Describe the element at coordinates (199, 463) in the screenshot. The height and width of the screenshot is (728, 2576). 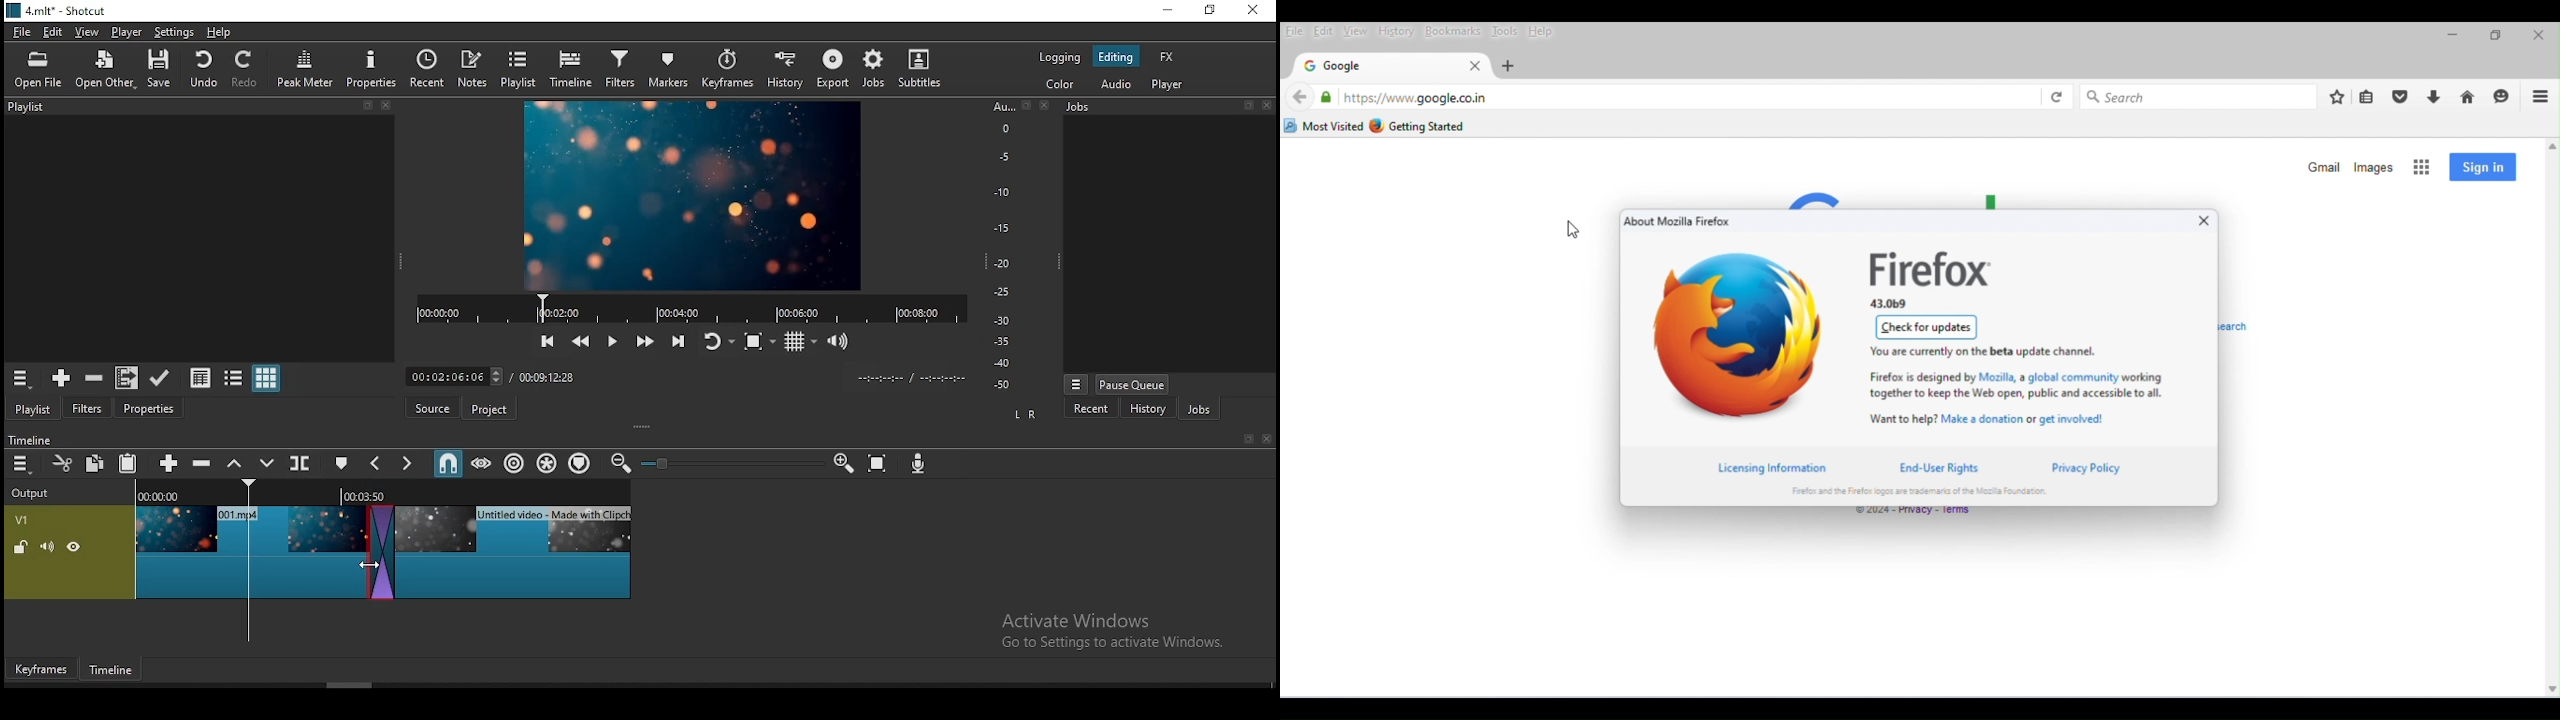
I see `ripple delete` at that location.